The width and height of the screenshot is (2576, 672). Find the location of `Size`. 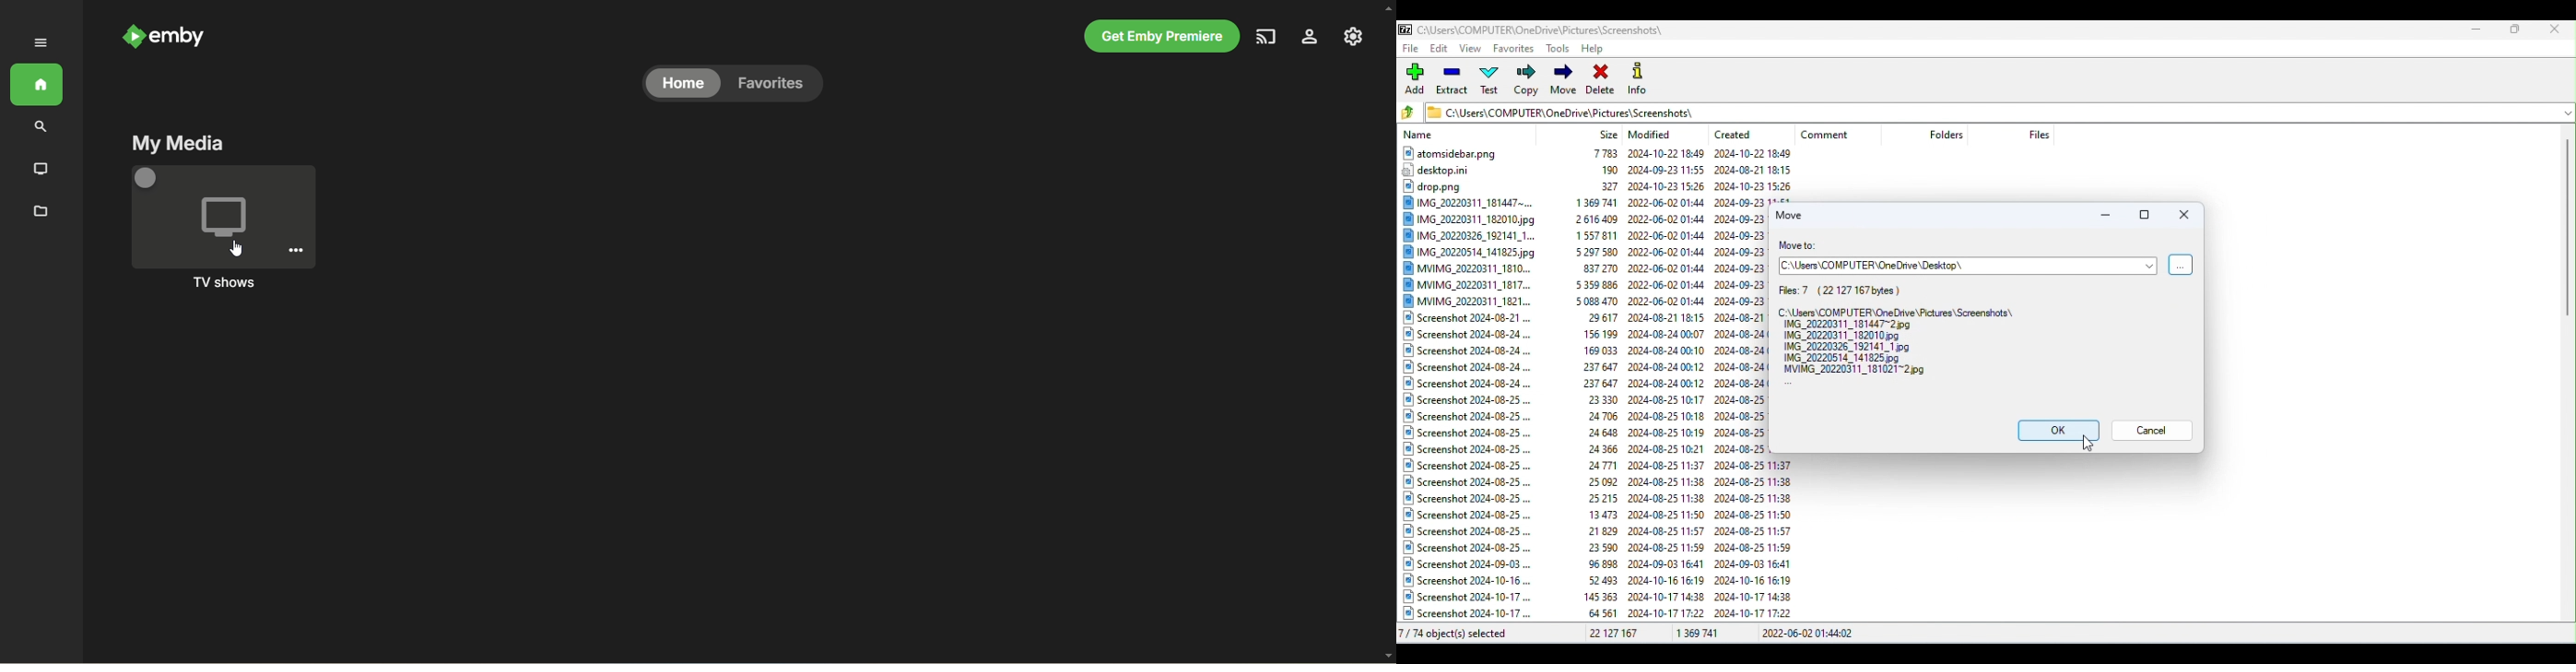

Size is located at coordinates (1609, 134).